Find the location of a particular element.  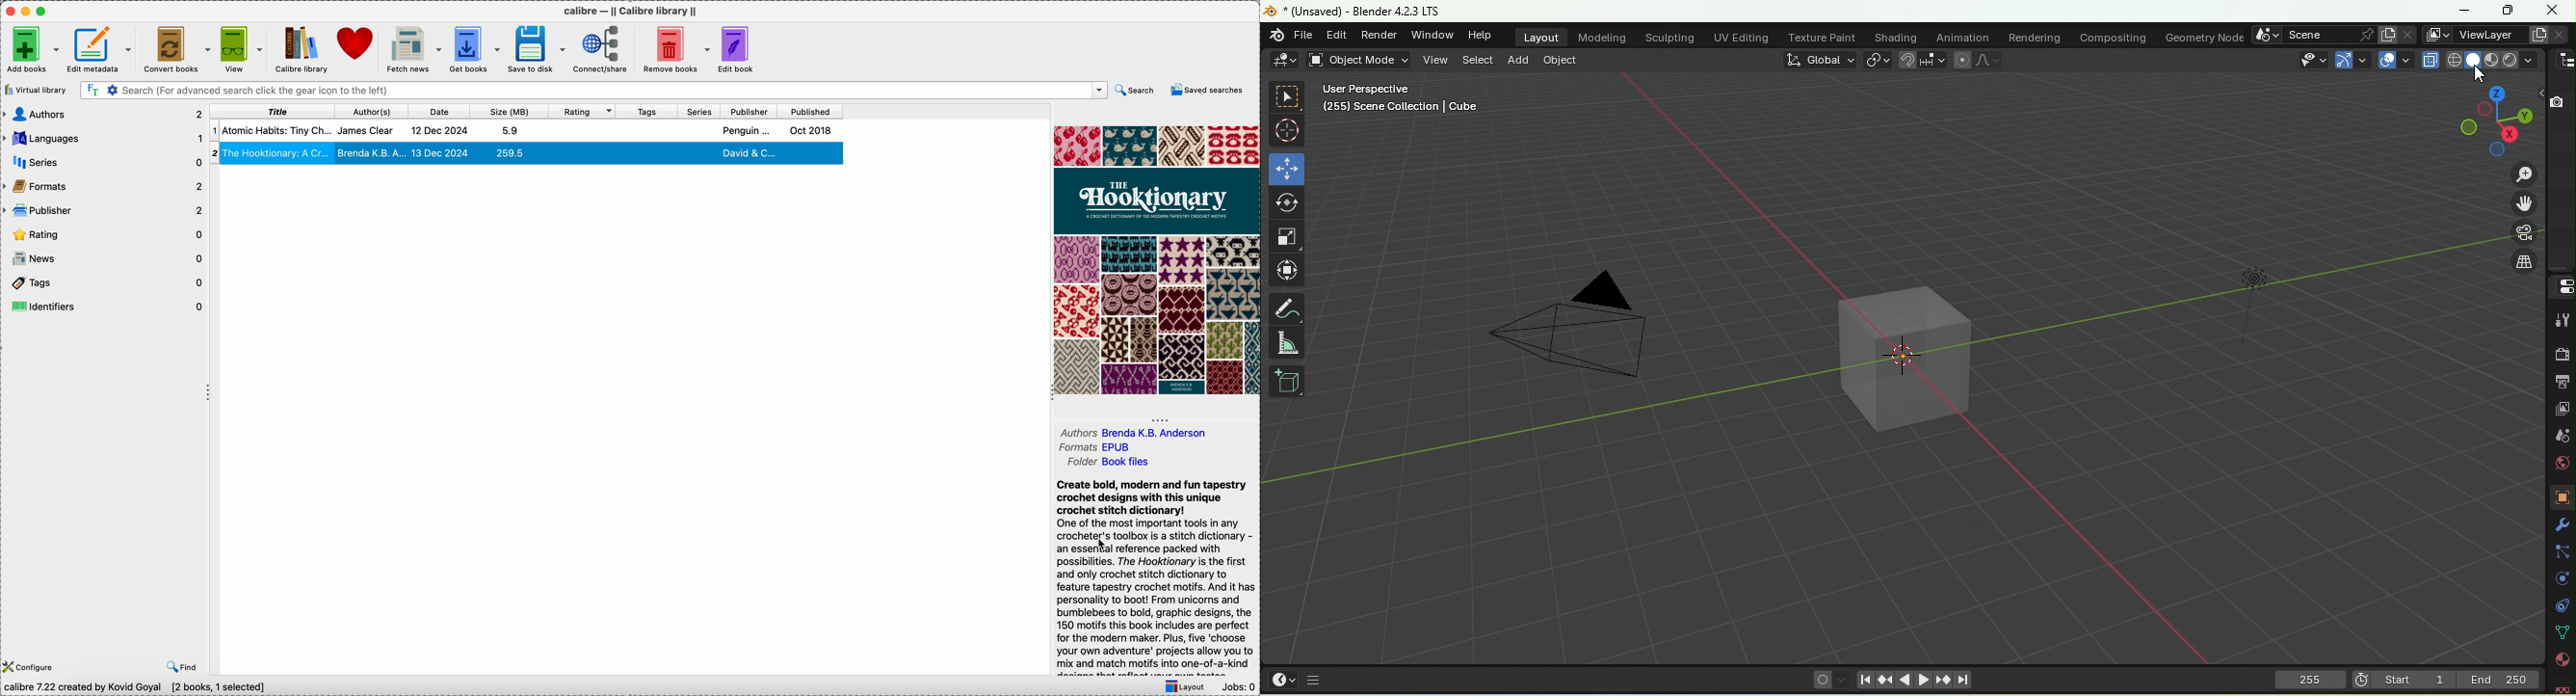

Select is located at coordinates (1477, 63).